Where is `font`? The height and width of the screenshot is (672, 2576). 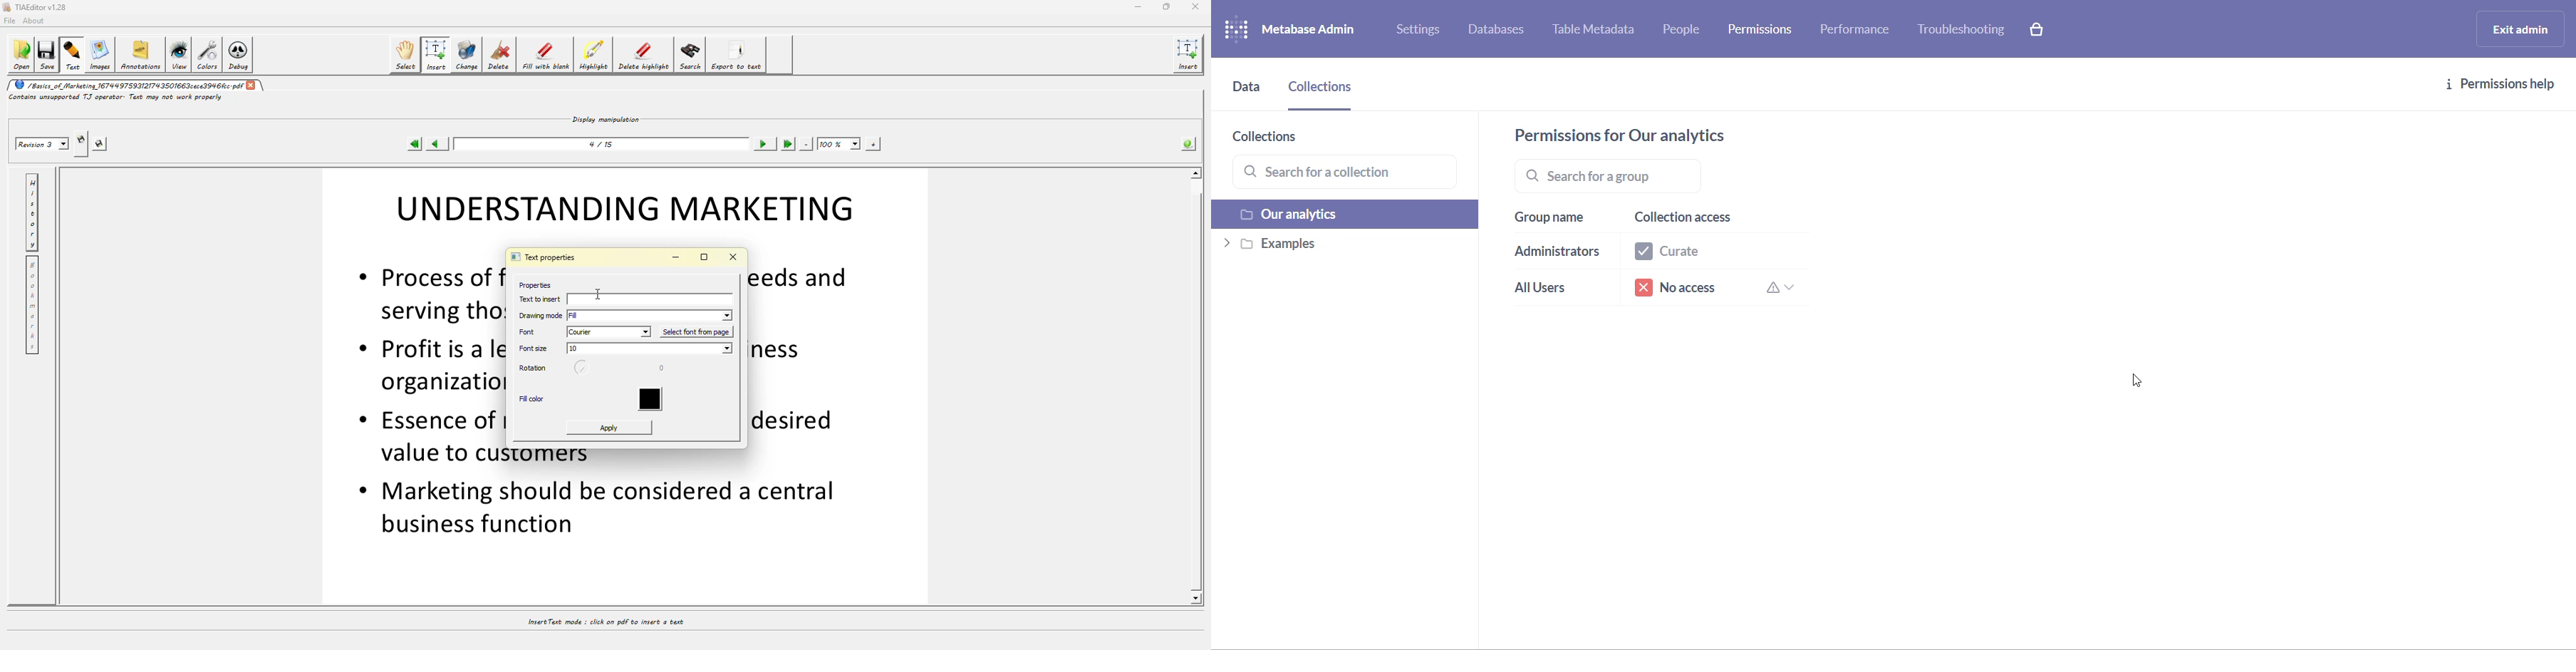 font is located at coordinates (534, 331).